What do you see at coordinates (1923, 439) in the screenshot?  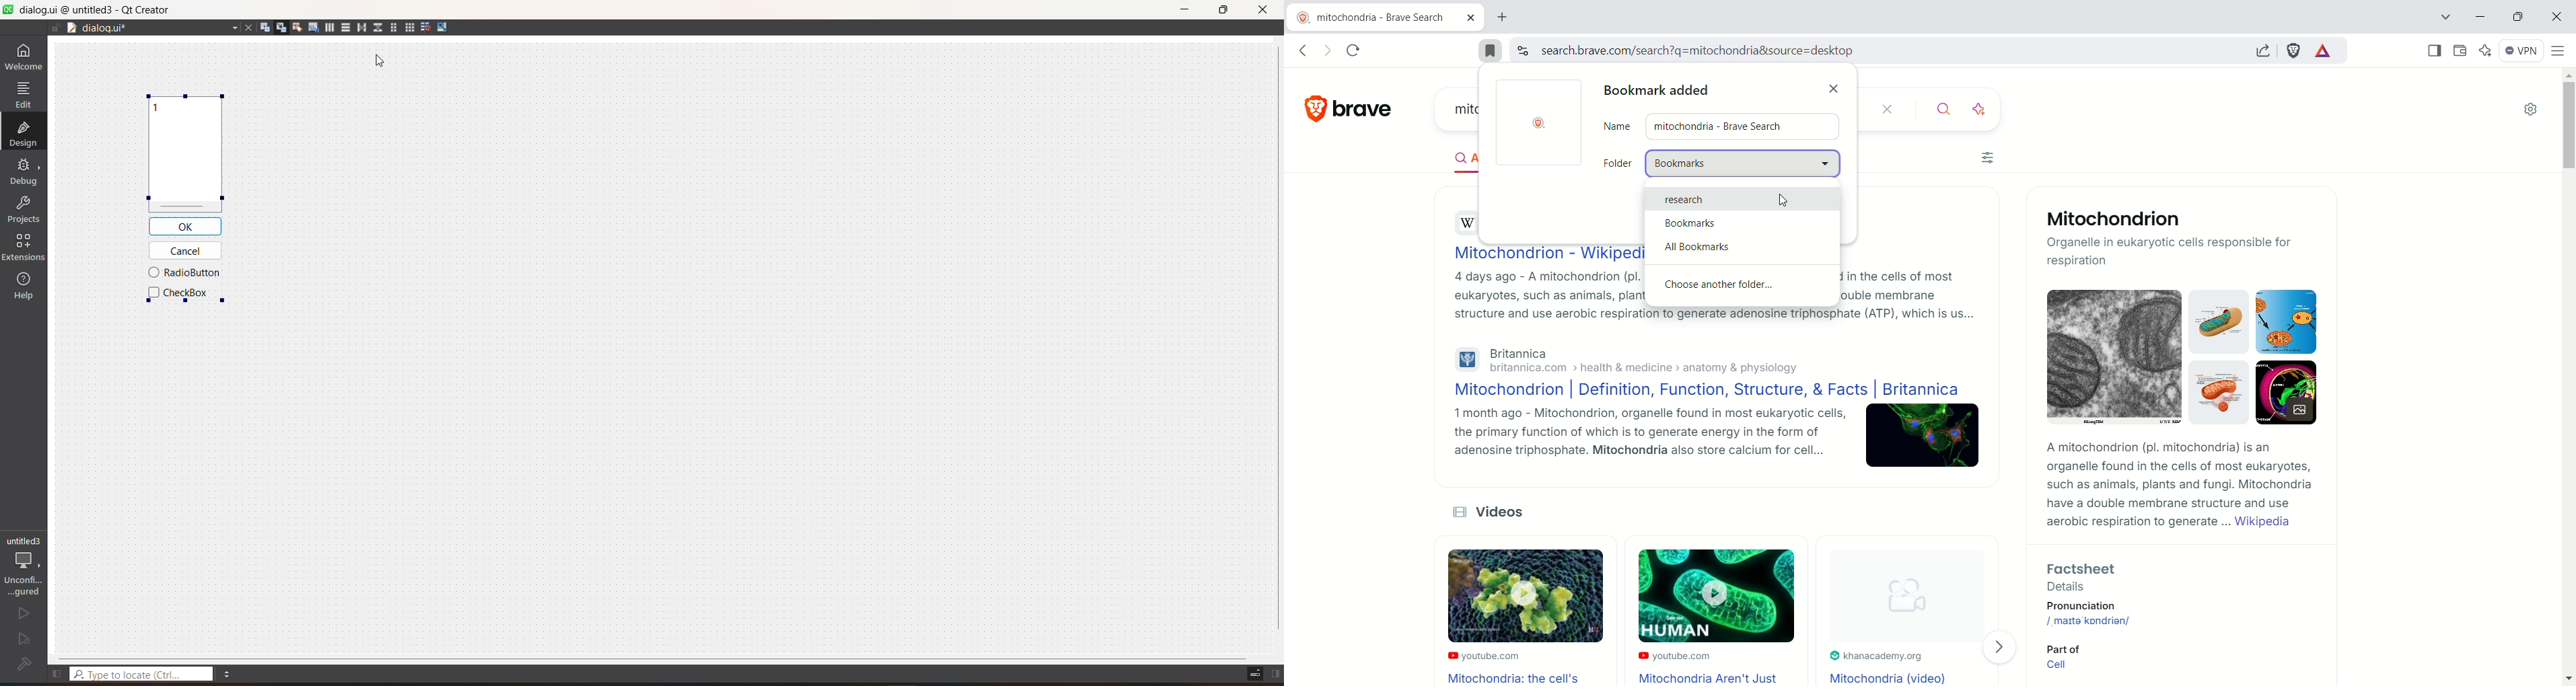 I see `Image` at bounding box center [1923, 439].